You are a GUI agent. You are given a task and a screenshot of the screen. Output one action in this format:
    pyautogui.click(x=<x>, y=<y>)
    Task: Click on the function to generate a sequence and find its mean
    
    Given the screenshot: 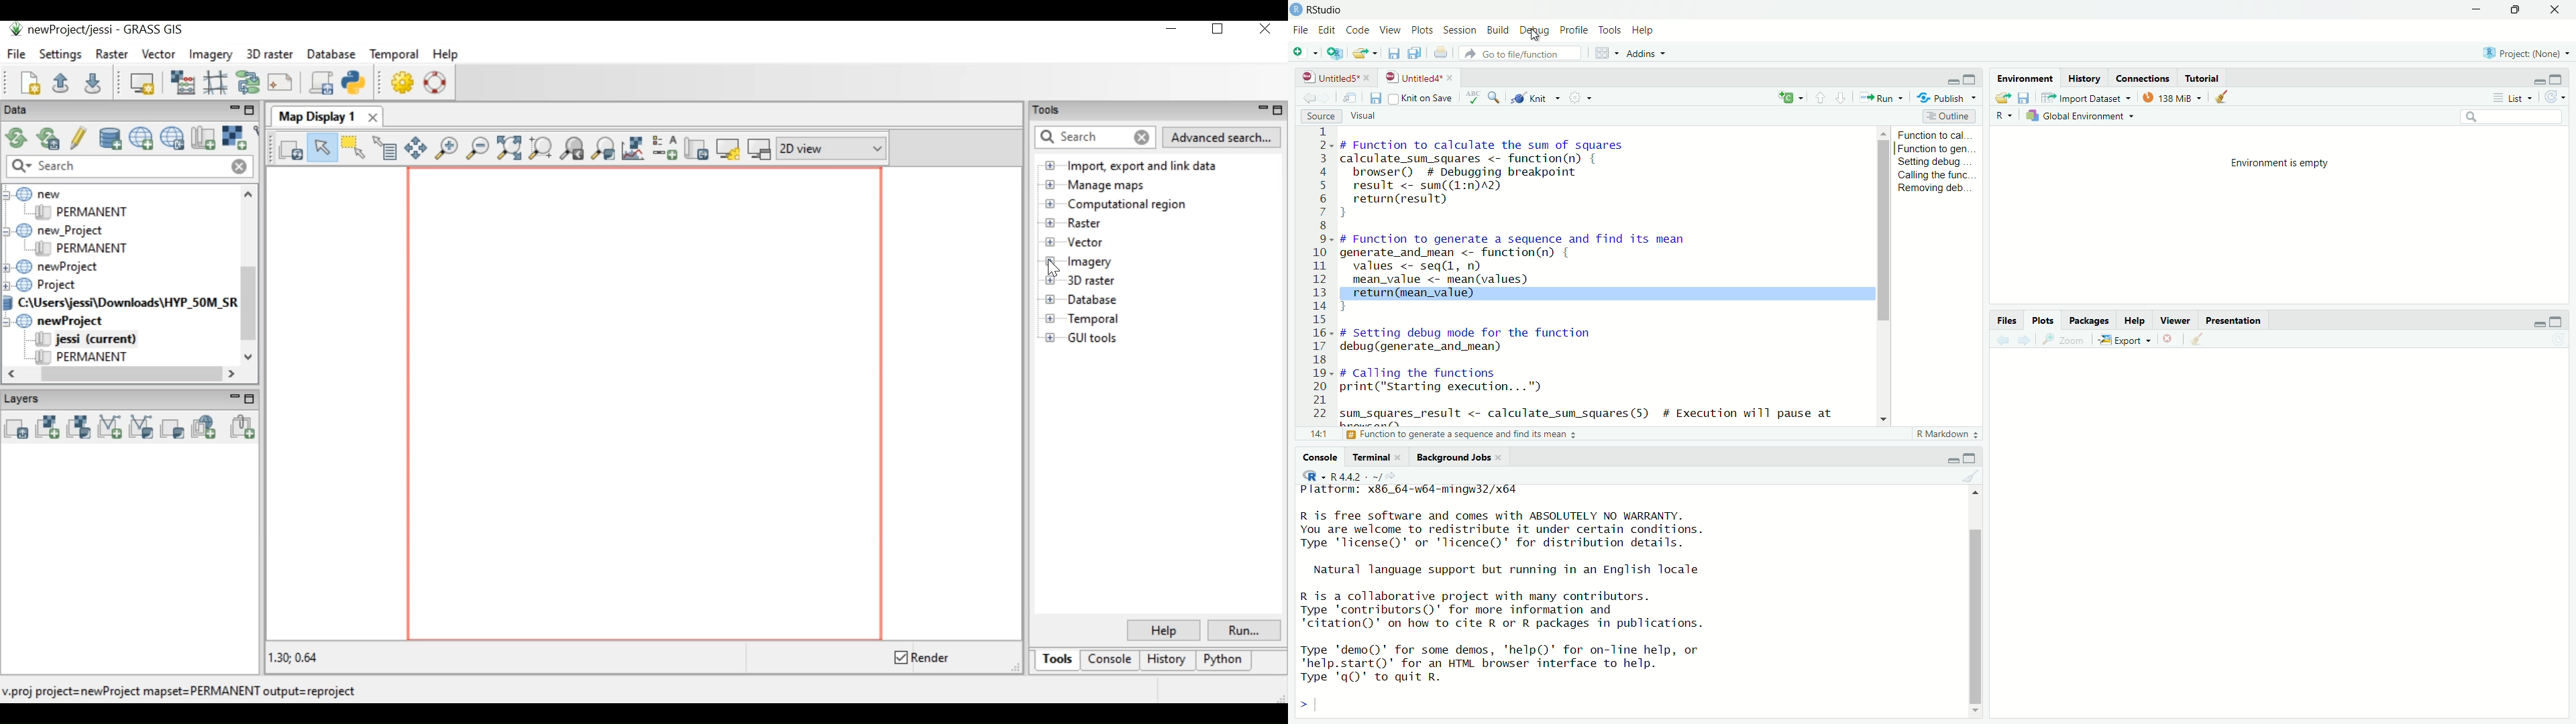 What is the action you would take?
    pyautogui.click(x=1466, y=435)
    